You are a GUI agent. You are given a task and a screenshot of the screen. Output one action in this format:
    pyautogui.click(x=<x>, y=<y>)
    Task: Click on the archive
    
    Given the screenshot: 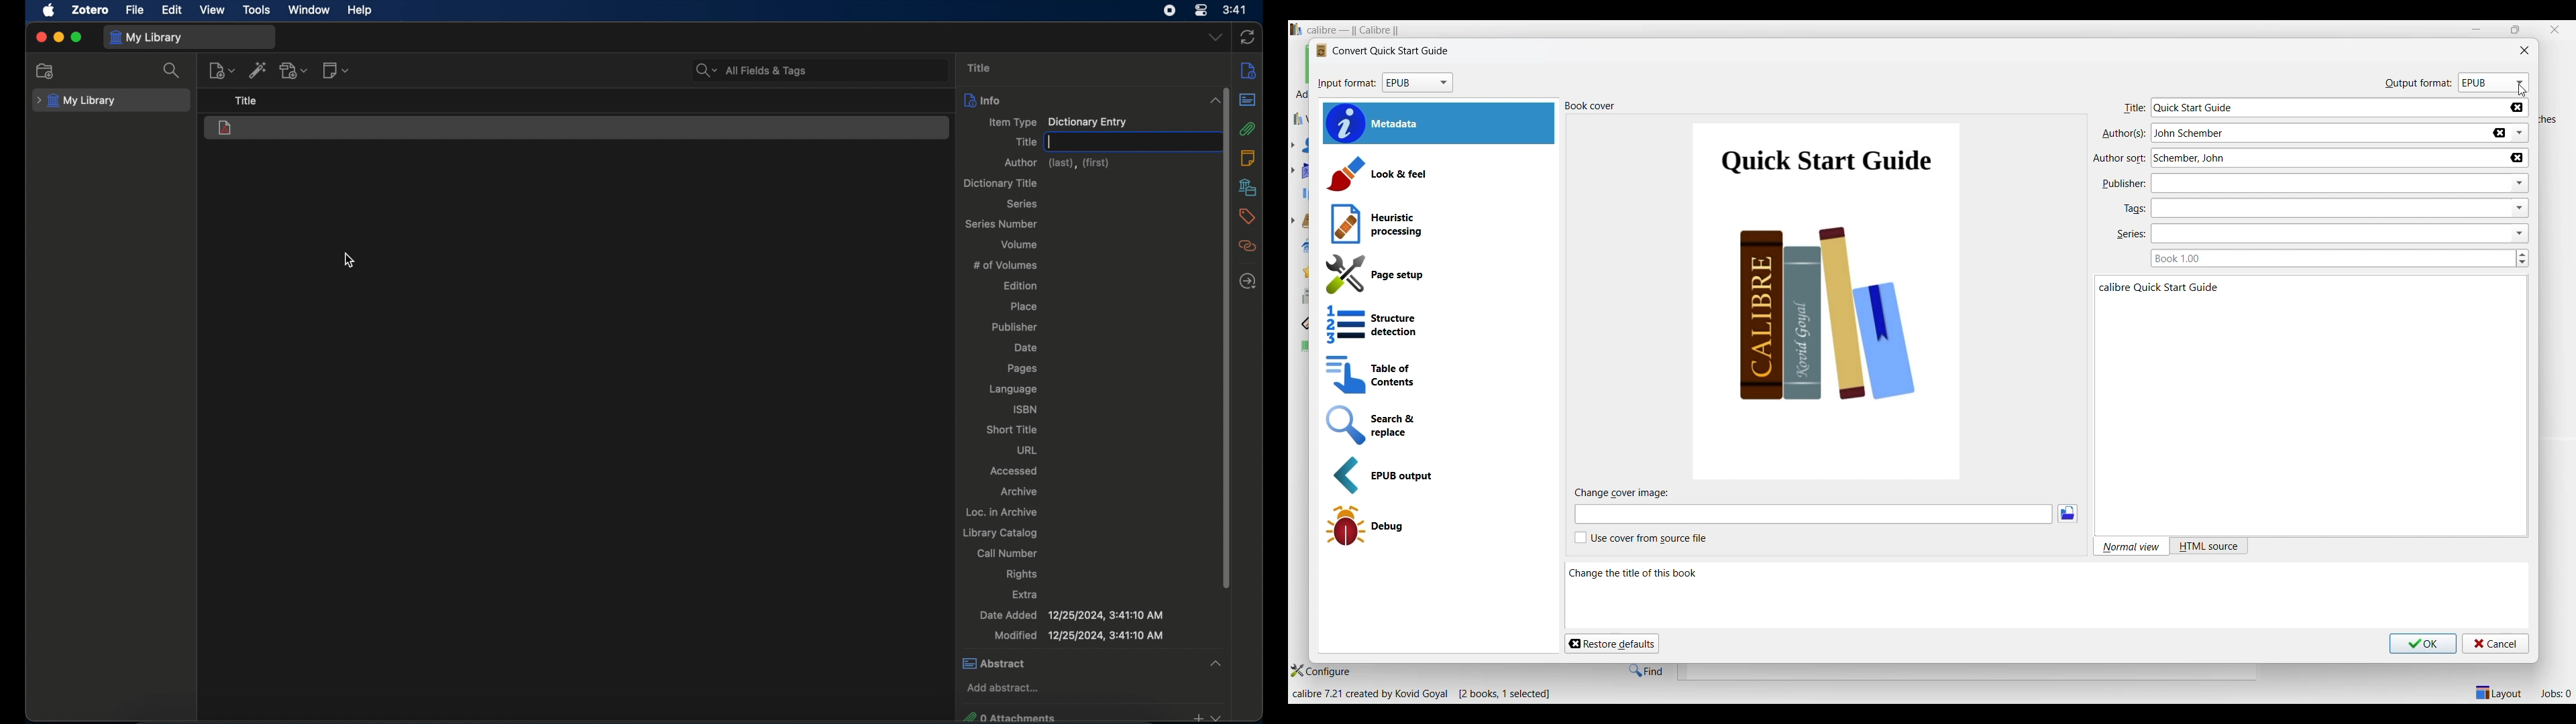 What is the action you would take?
    pyautogui.click(x=1020, y=492)
    